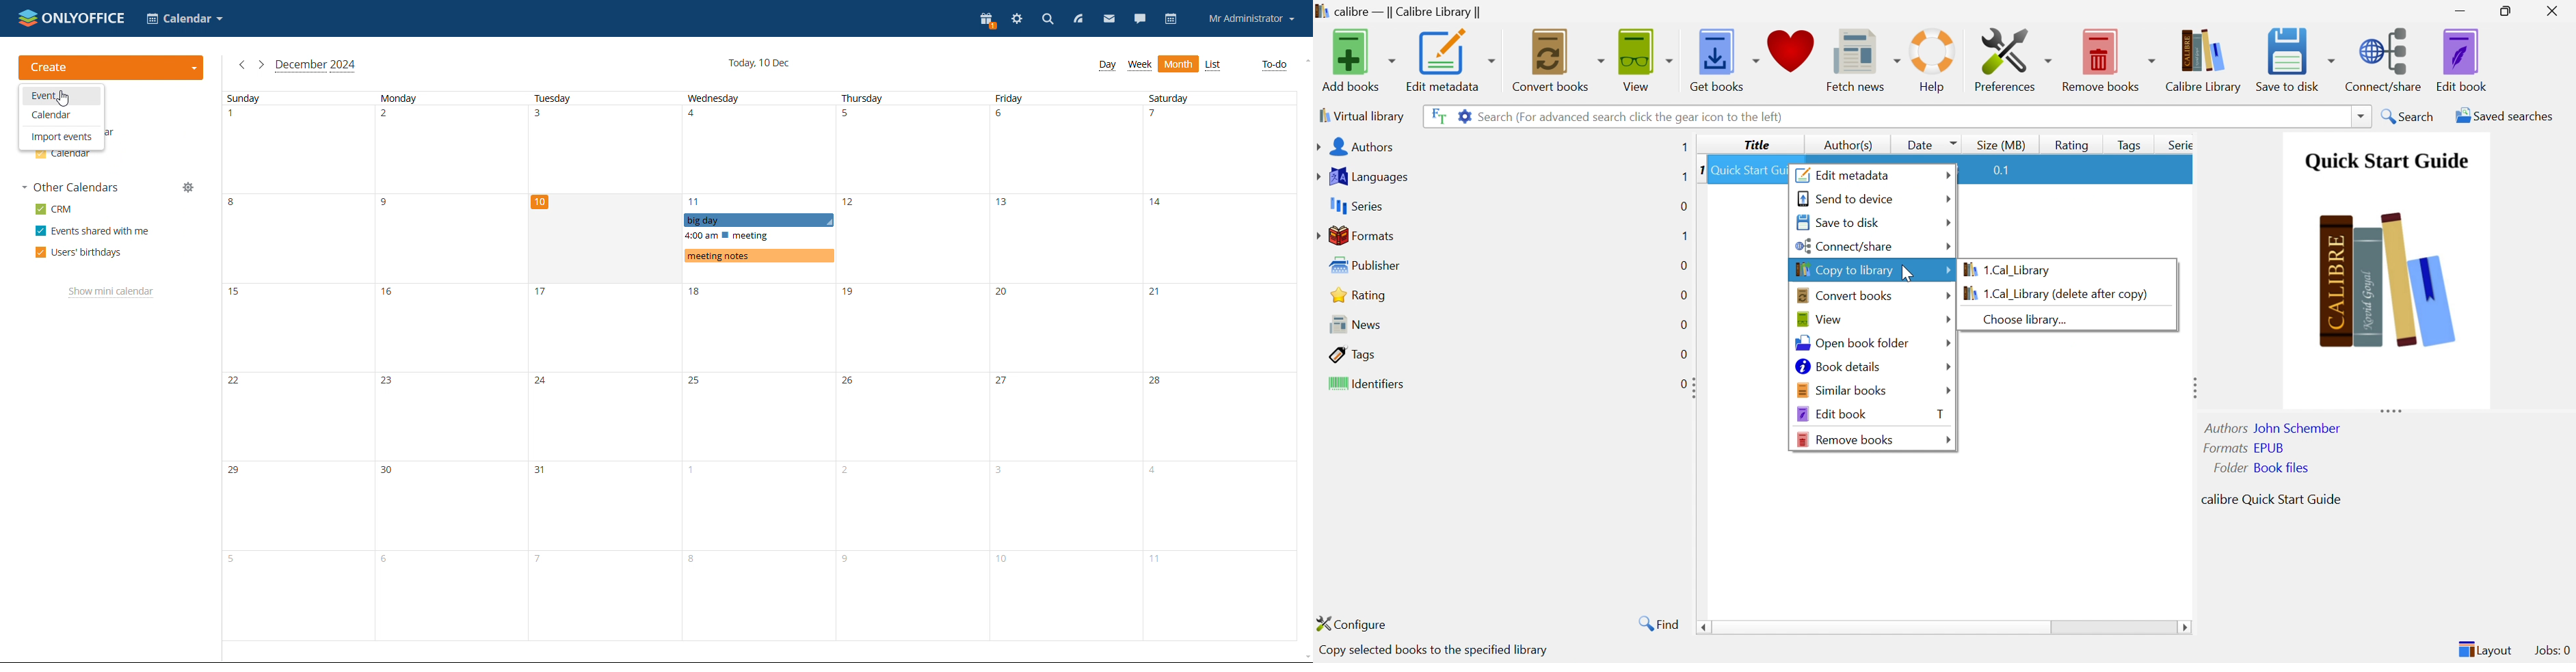 The image size is (2576, 672). I want to click on 0.1, so click(2007, 170).